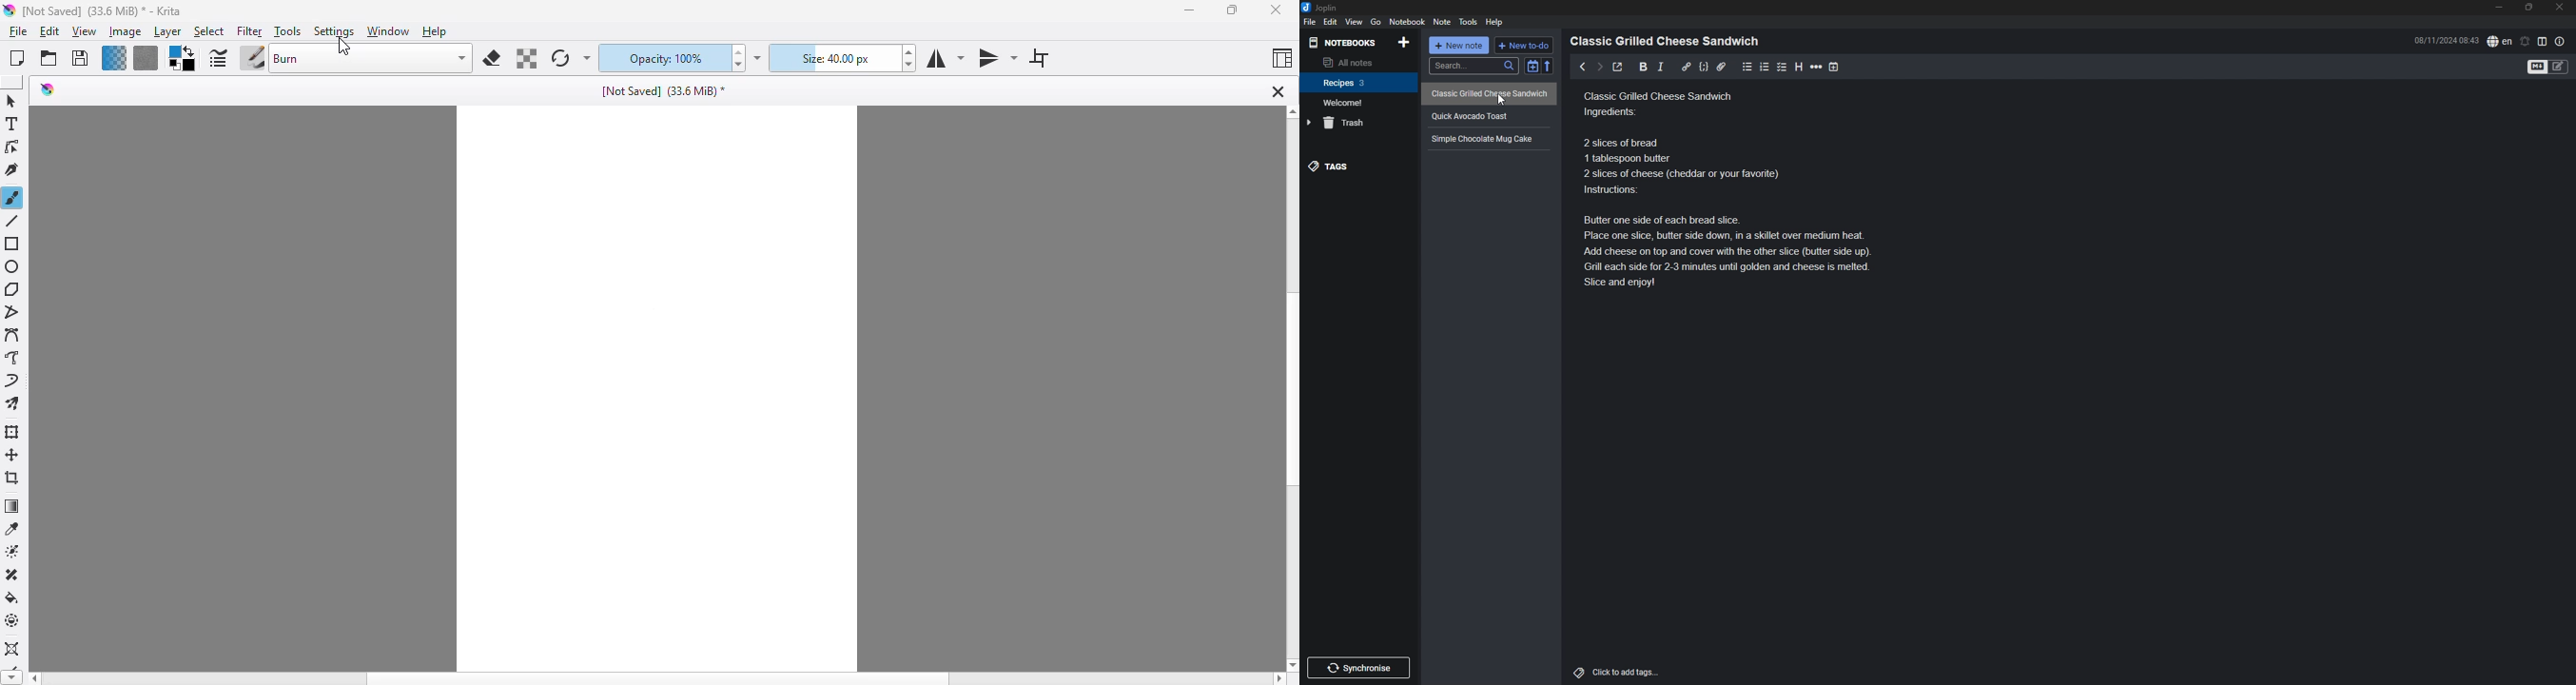 The image size is (2576, 700). I want to click on opacity, so click(661, 59).